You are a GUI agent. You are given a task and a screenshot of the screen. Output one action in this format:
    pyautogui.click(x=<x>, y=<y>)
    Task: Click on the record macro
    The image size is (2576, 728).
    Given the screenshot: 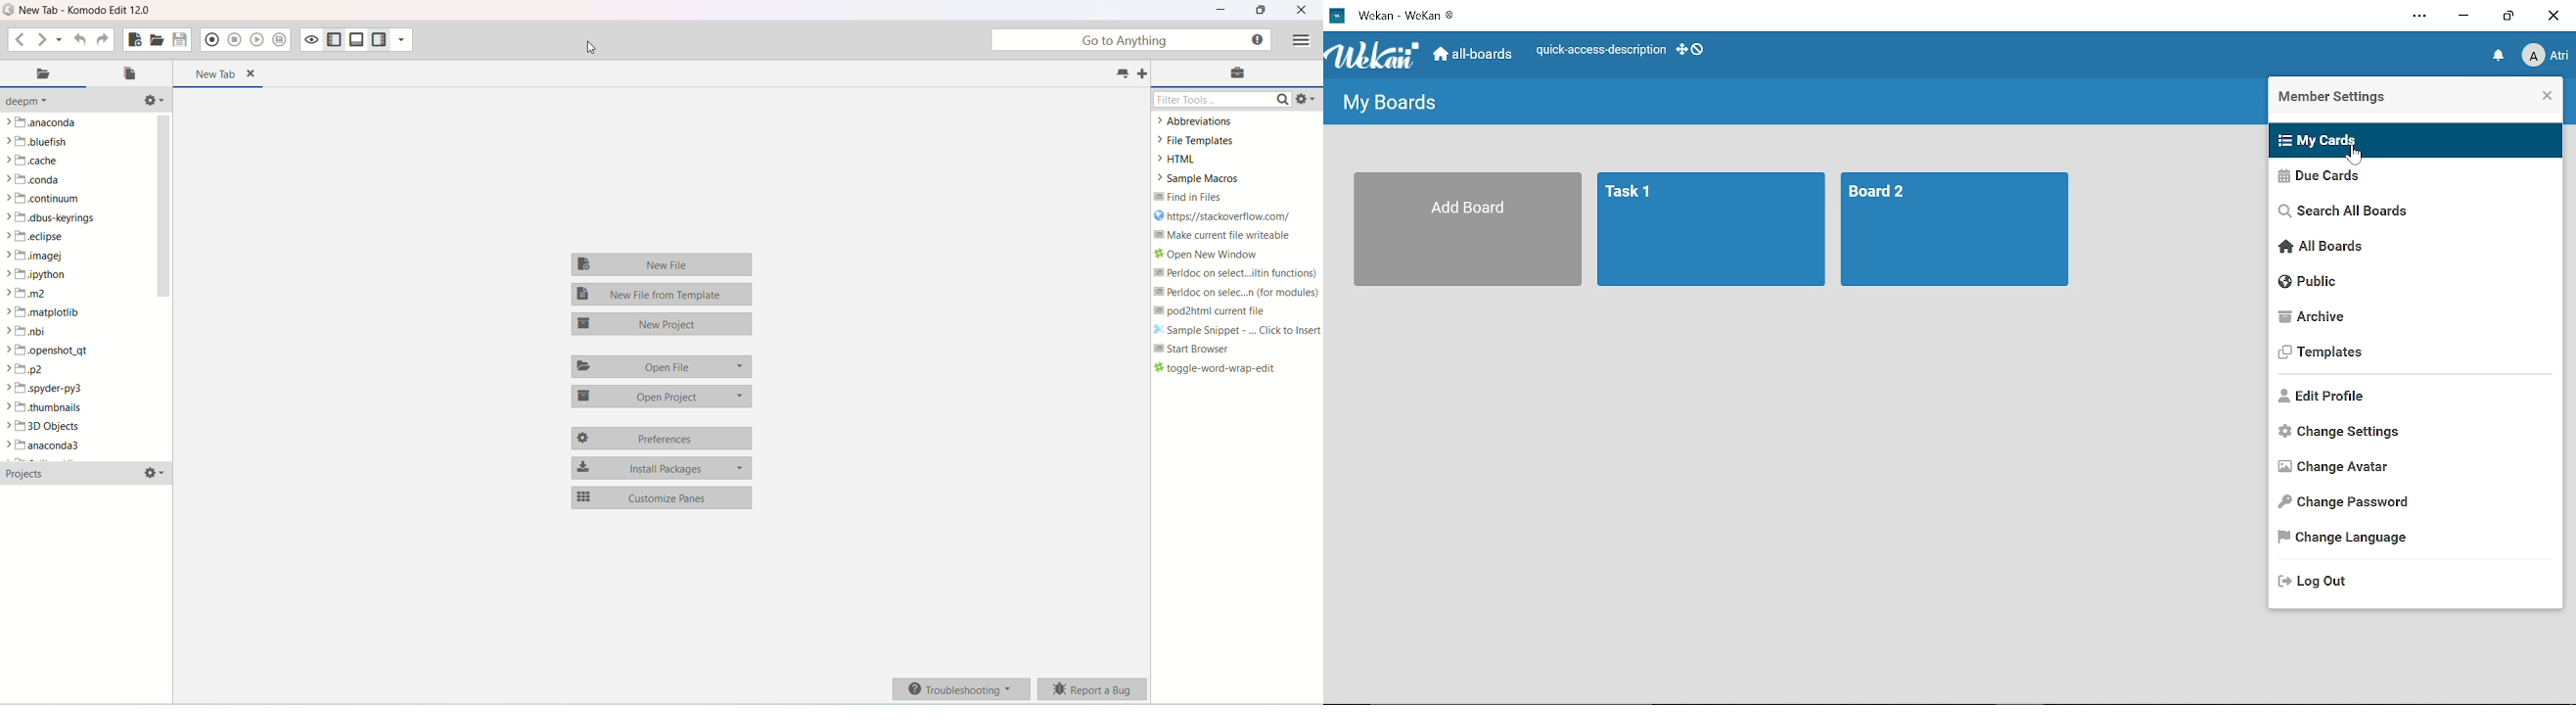 What is the action you would take?
    pyautogui.click(x=211, y=40)
    